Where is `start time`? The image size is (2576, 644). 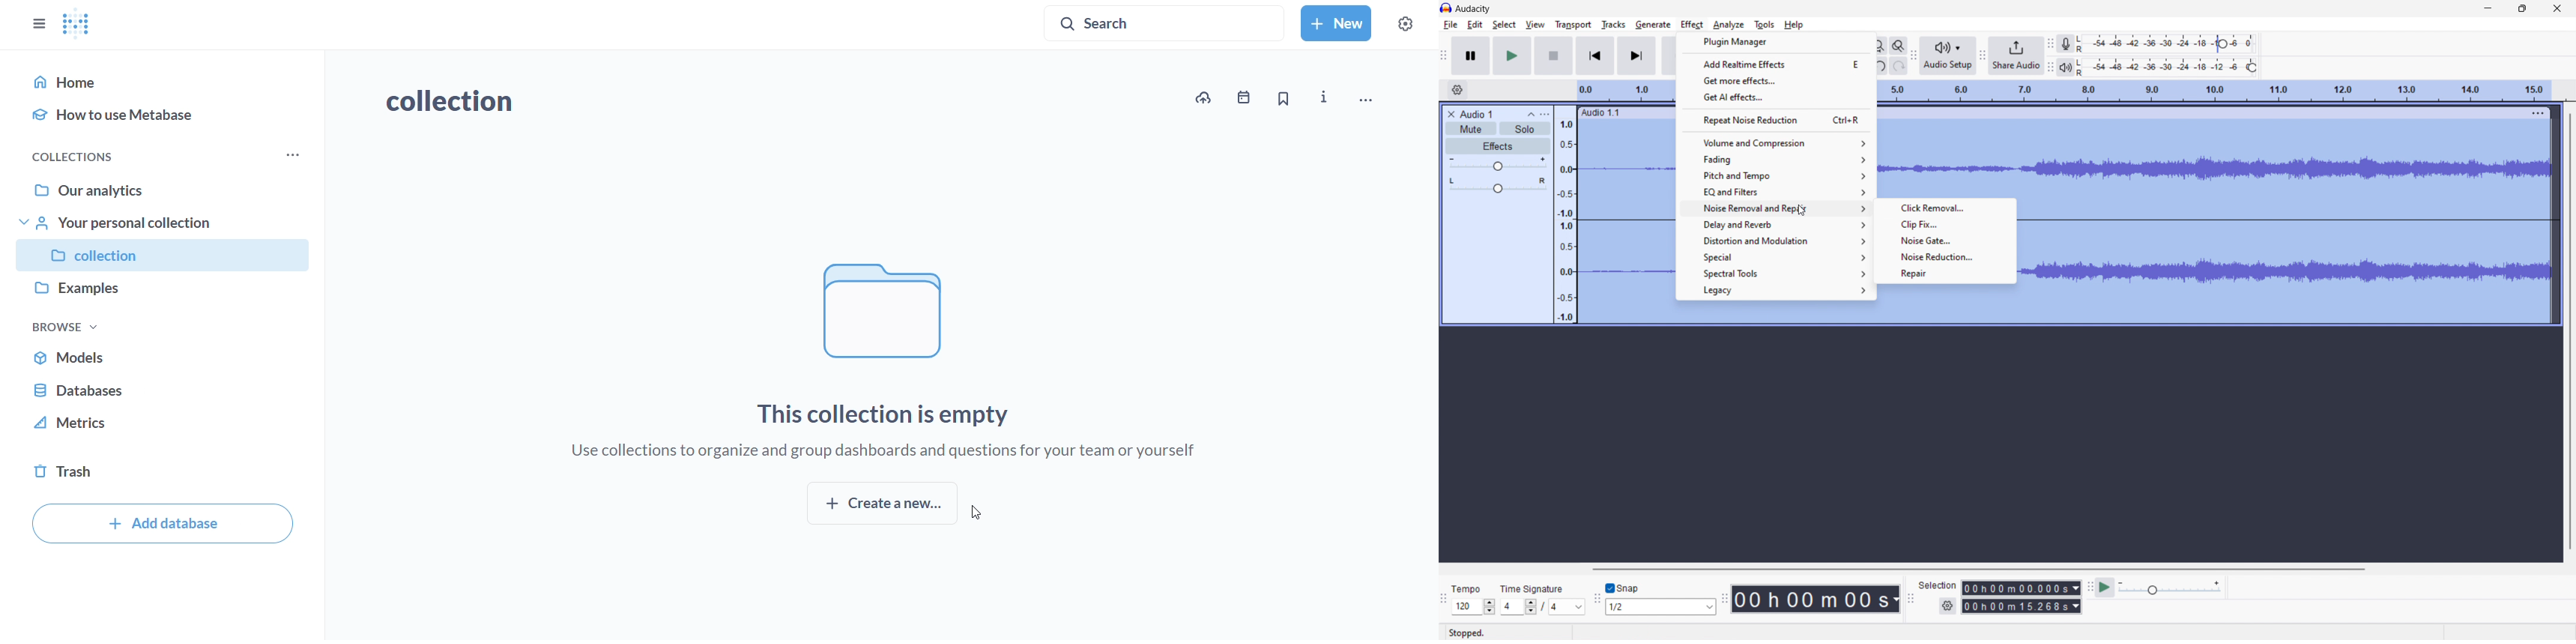 start time is located at coordinates (2022, 588).